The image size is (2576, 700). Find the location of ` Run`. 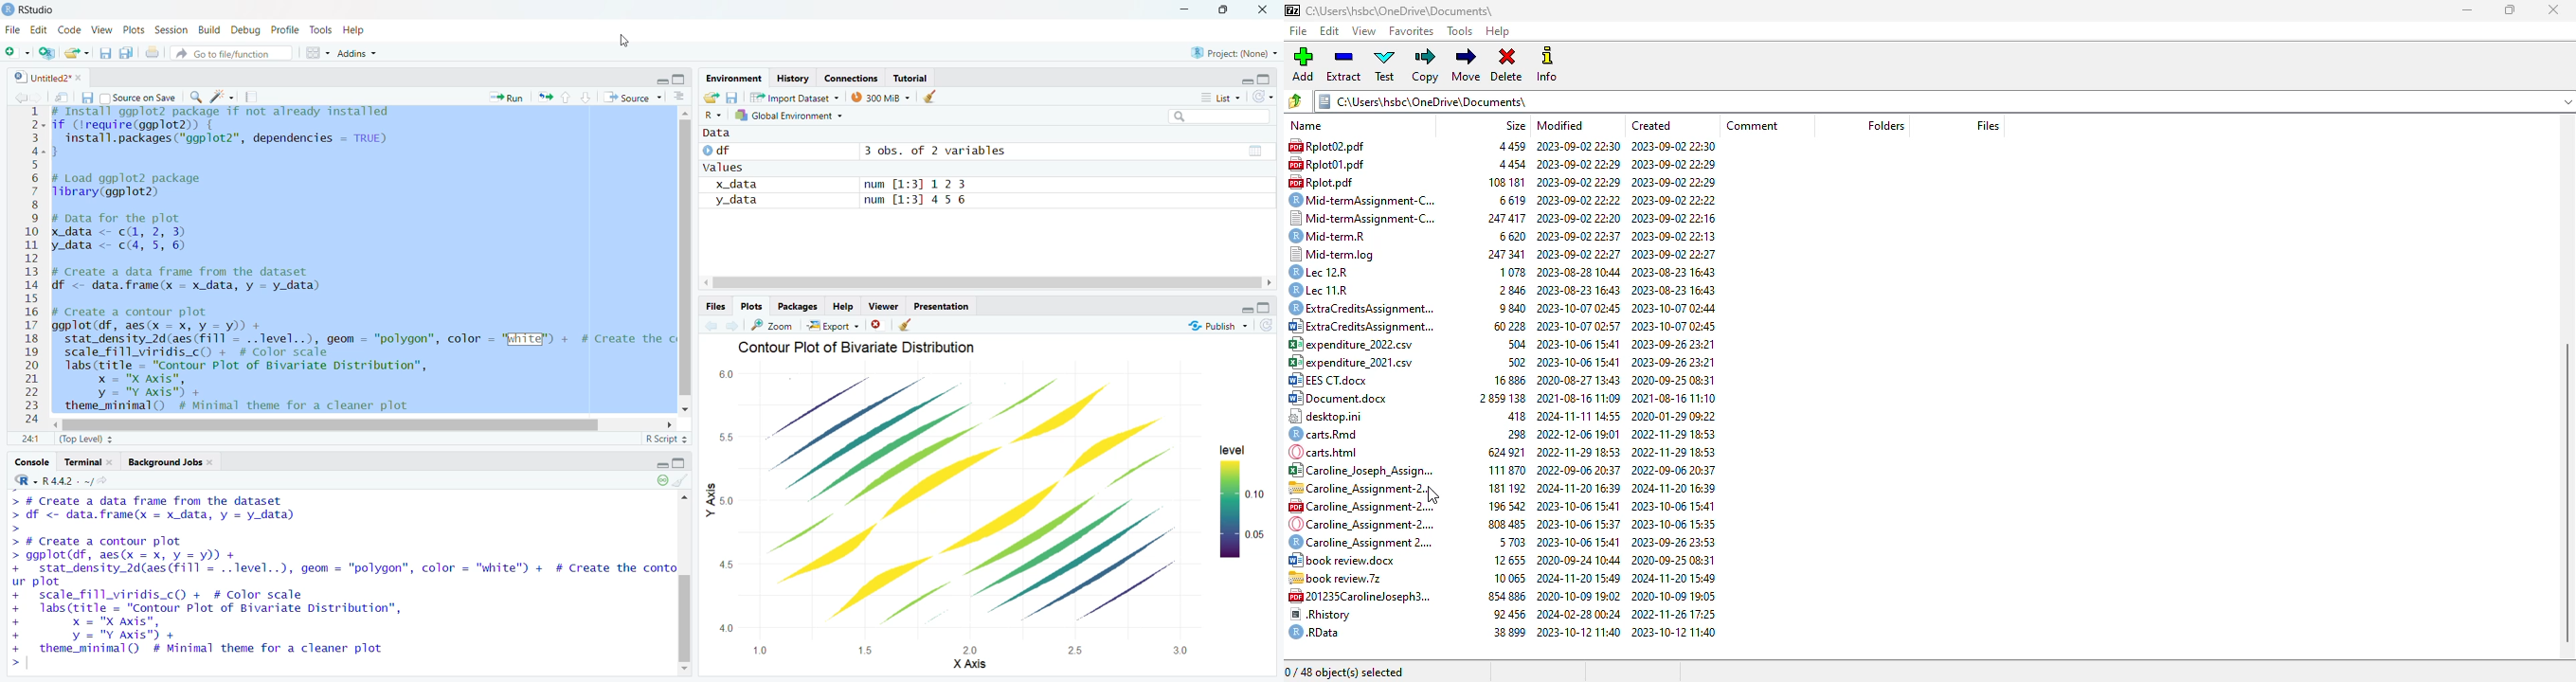

 Run is located at coordinates (508, 96).